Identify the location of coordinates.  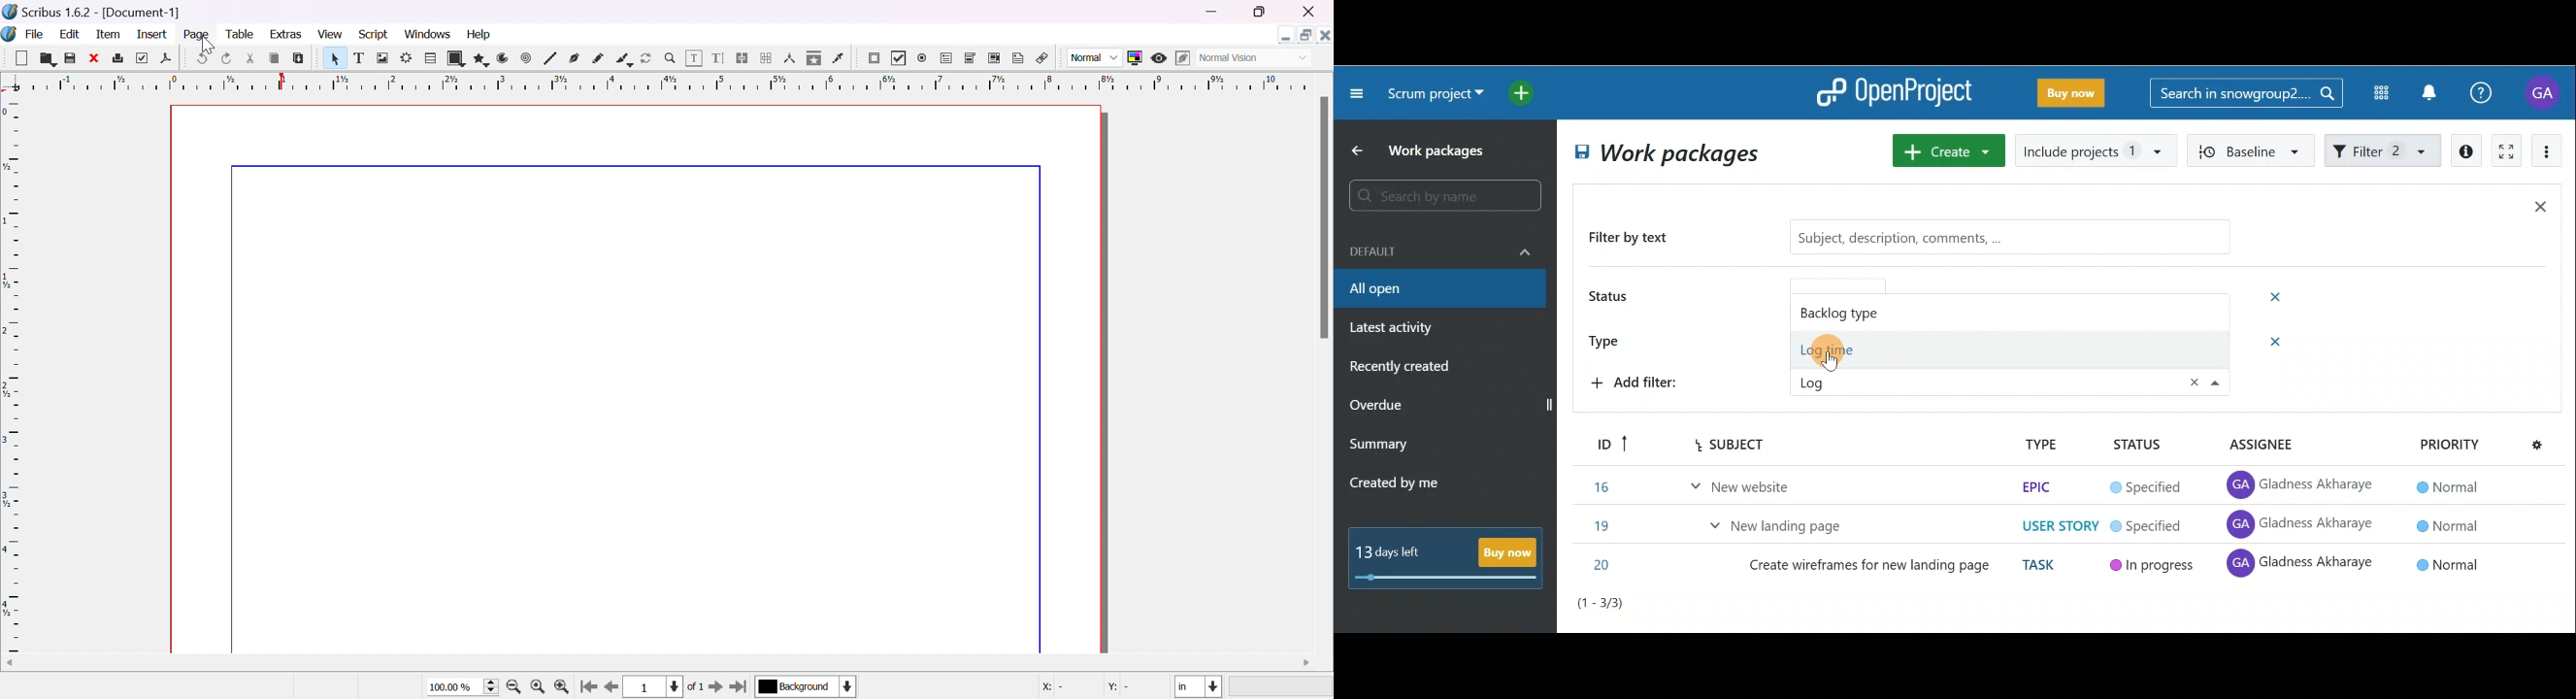
(1091, 689).